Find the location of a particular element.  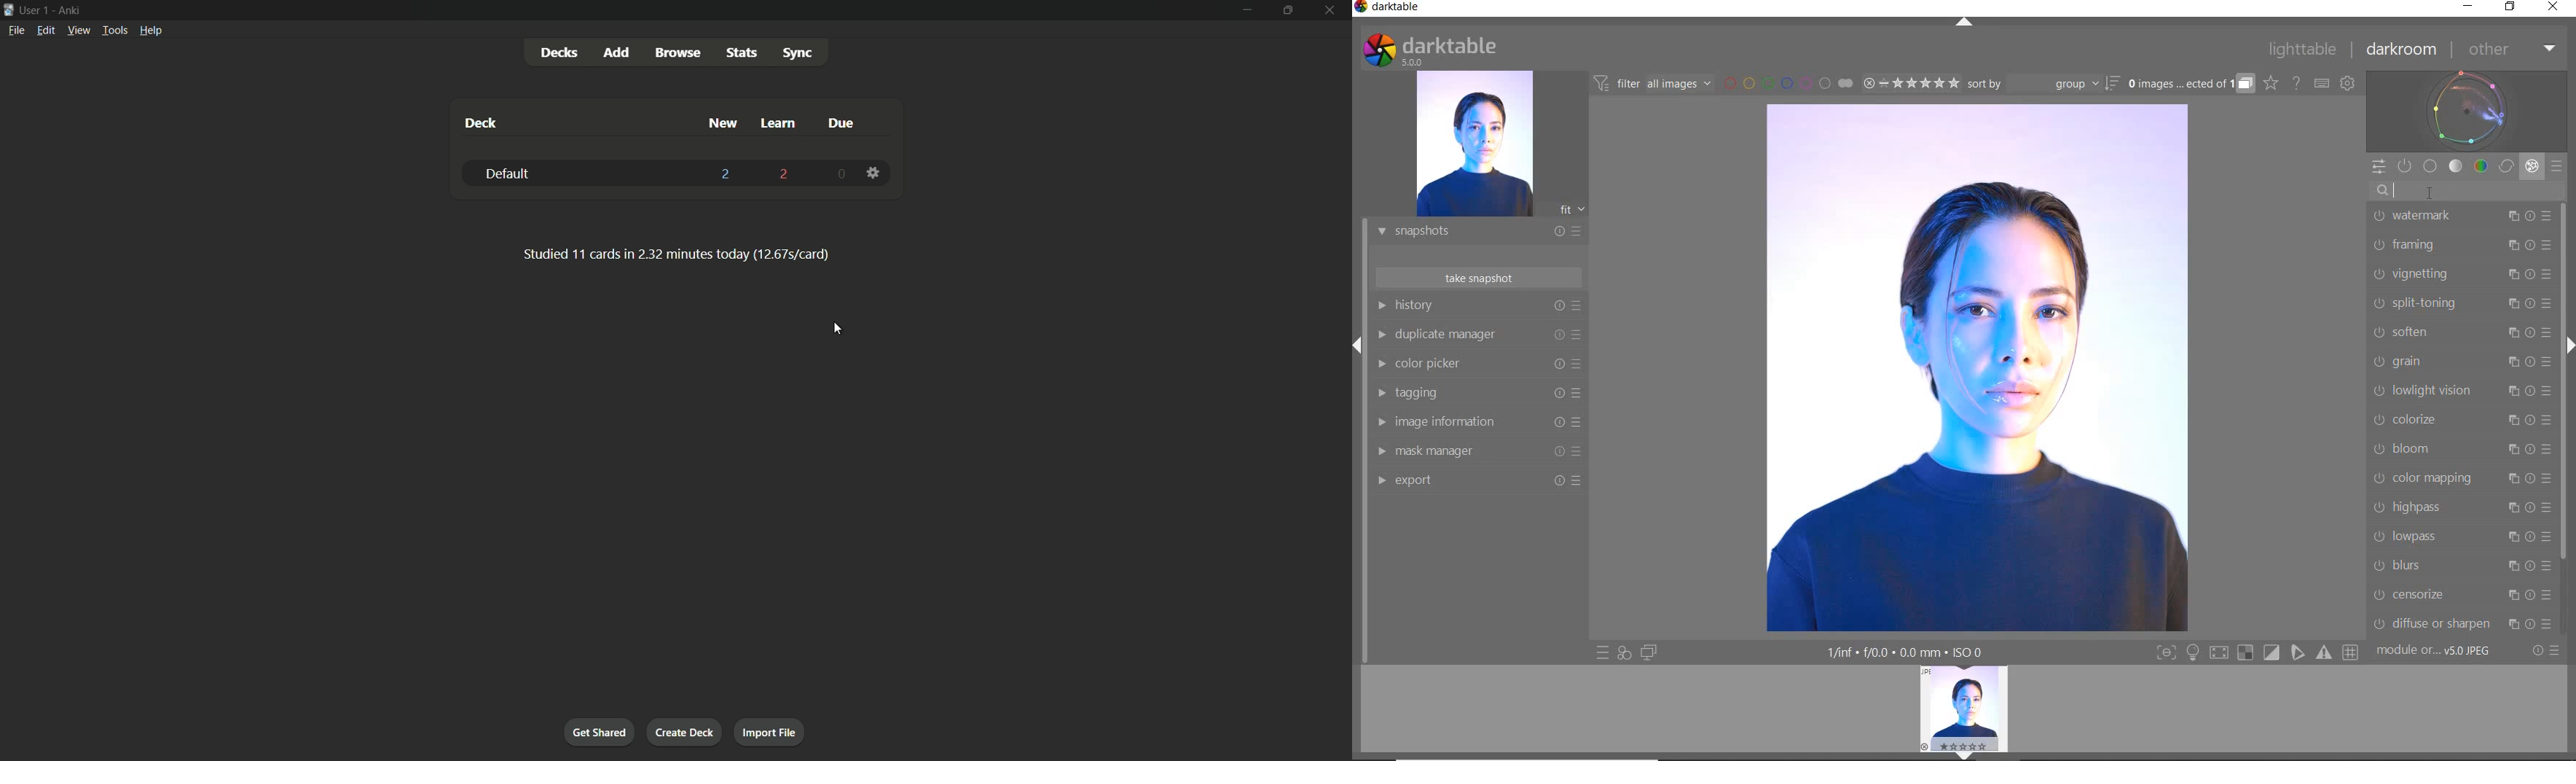

add is located at coordinates (618, 53).